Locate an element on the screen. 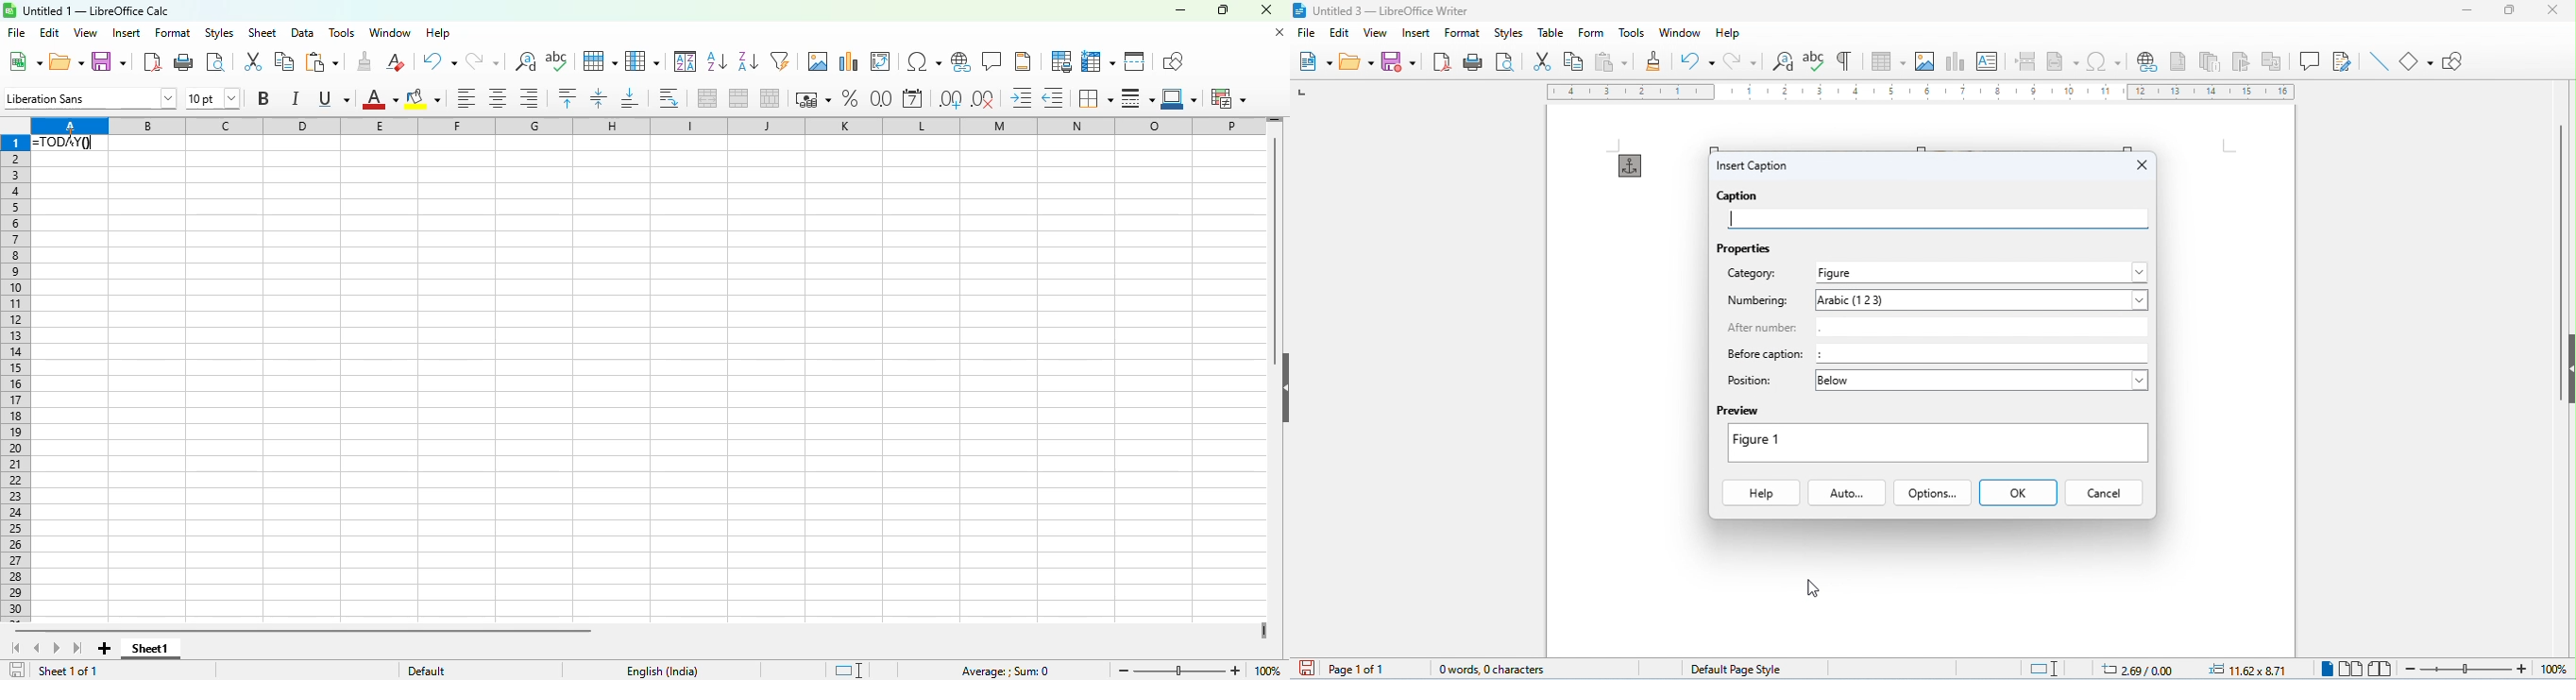 This screenshot has width=2576, height=700. select position is located at coordinates (1984, 380).